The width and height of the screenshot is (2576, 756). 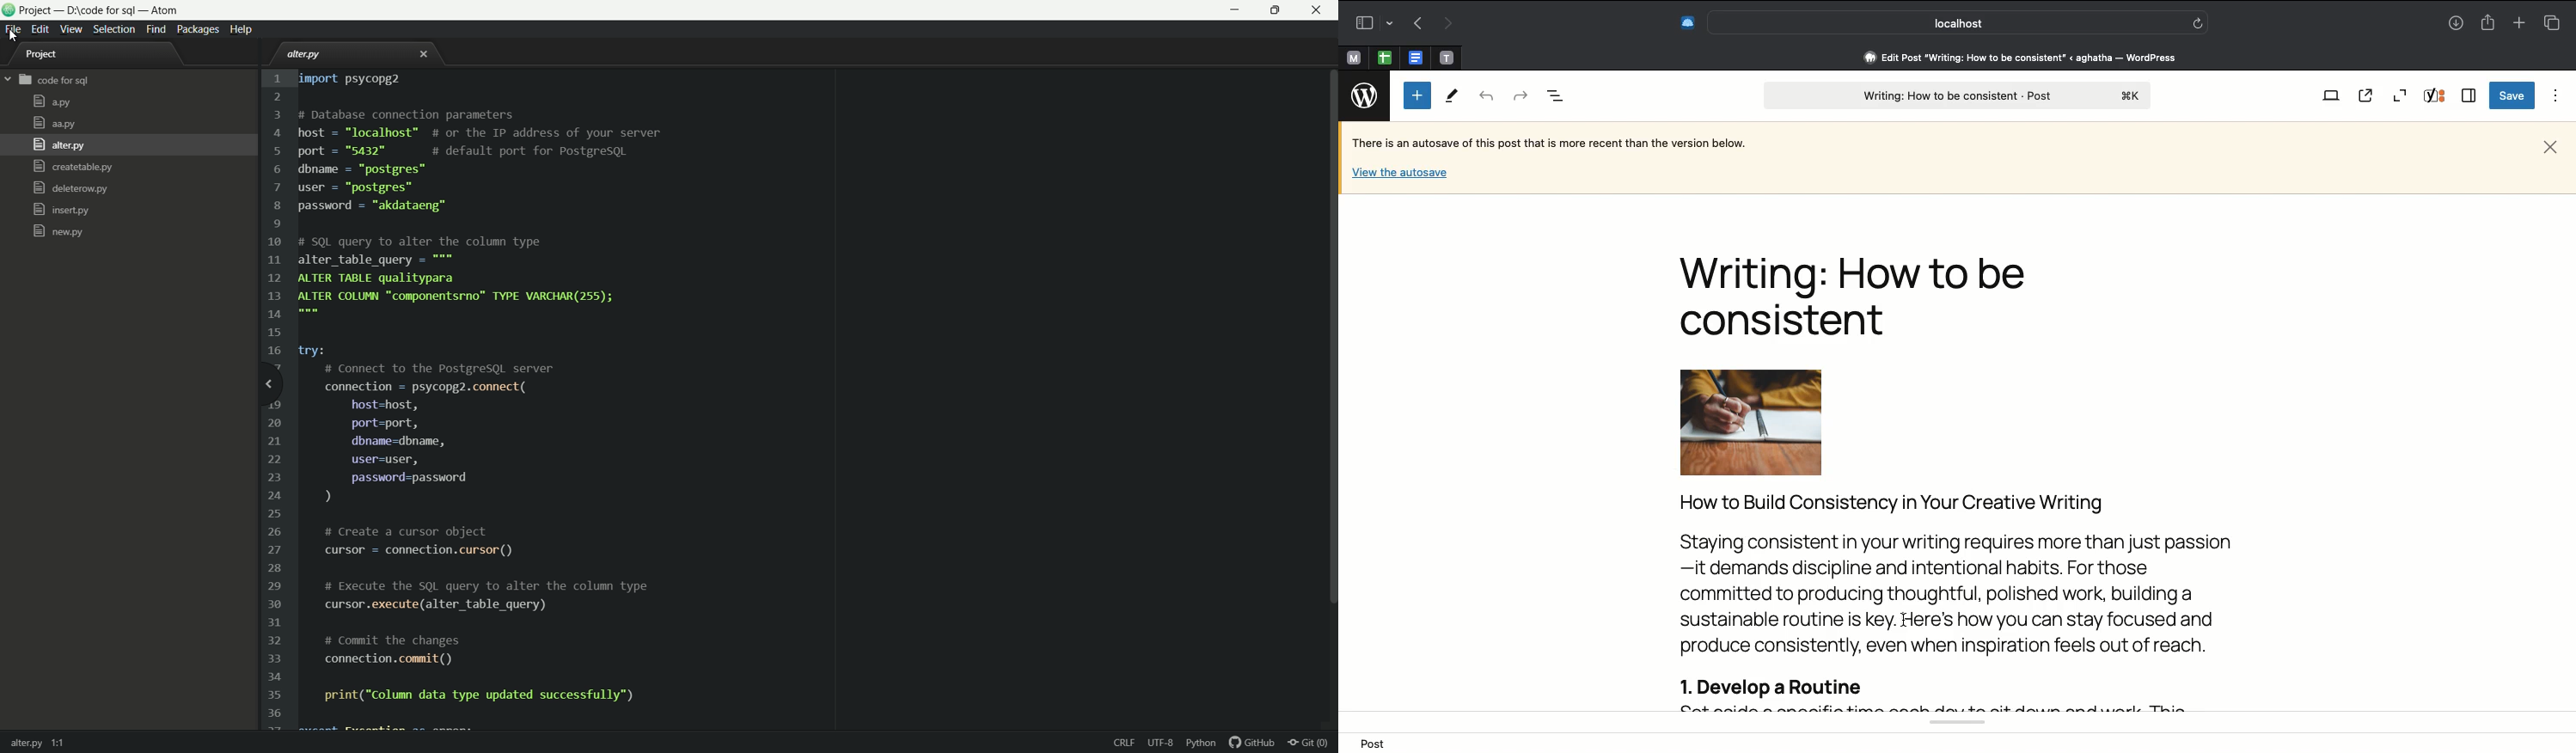 I want to click on pinned tab, so click(x=1352, y=56).